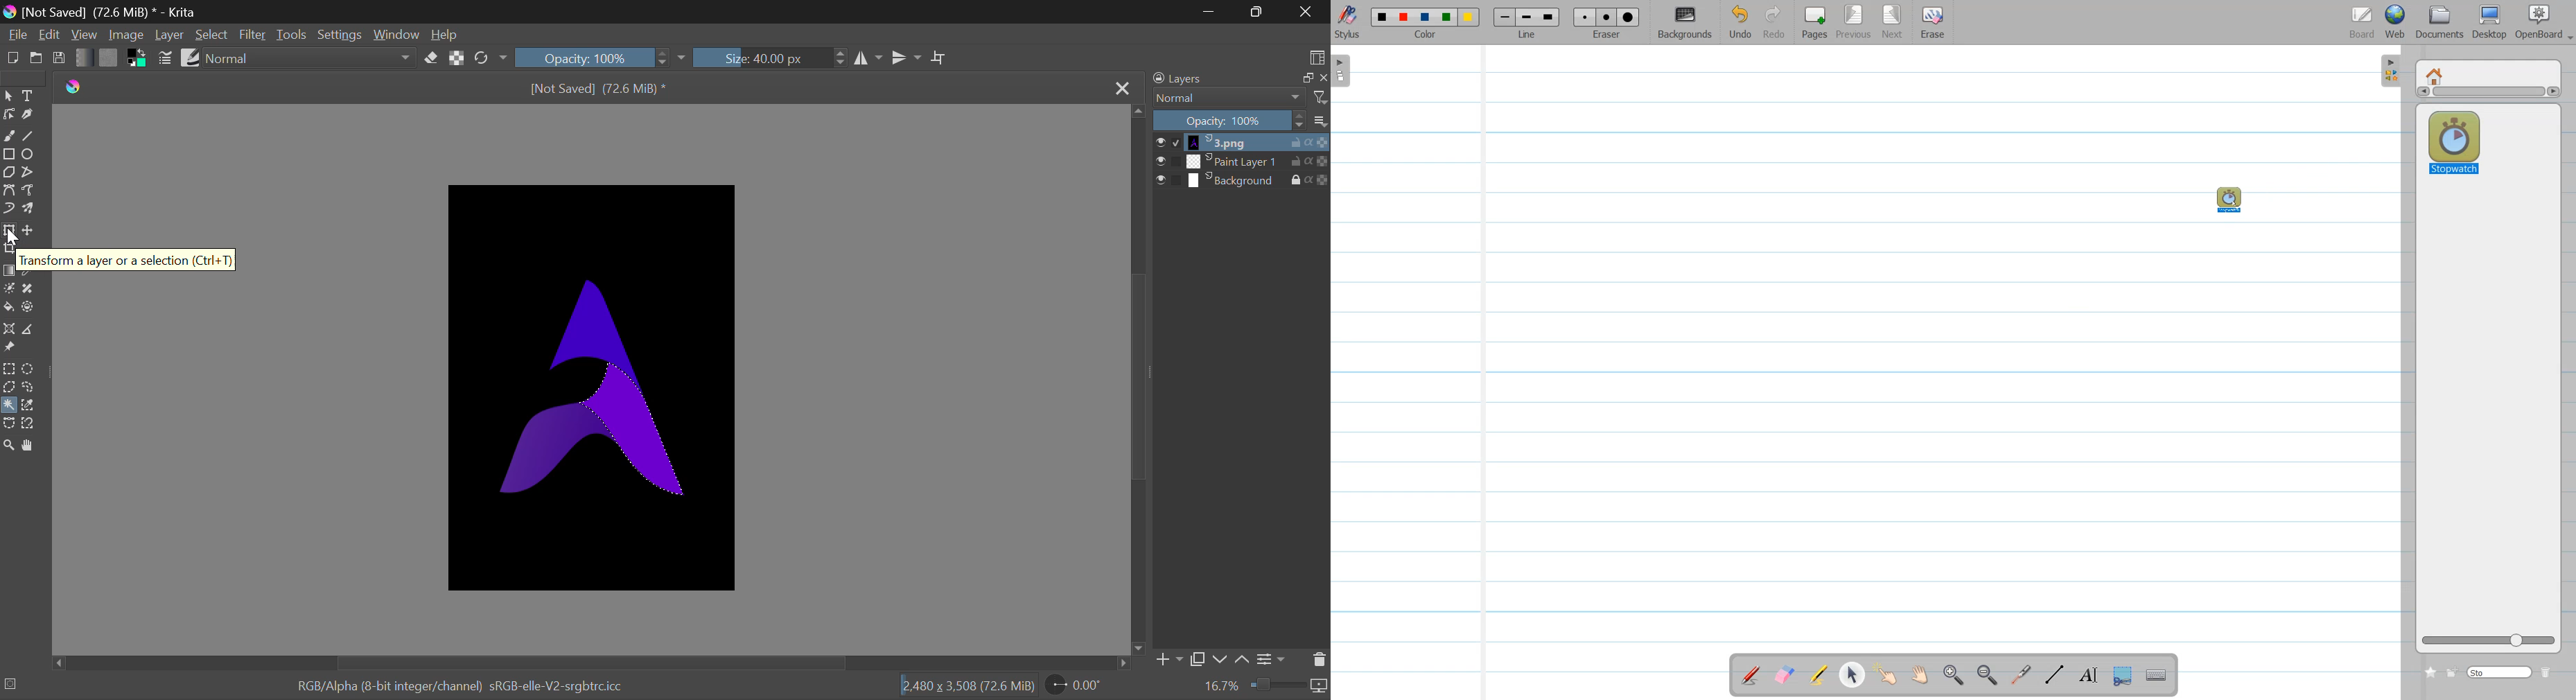 The height and width of the screenshot is (700, 2576). Describe the element at coordinates (2388, 71) in the screenshot. I see `Sidebar` at that location.